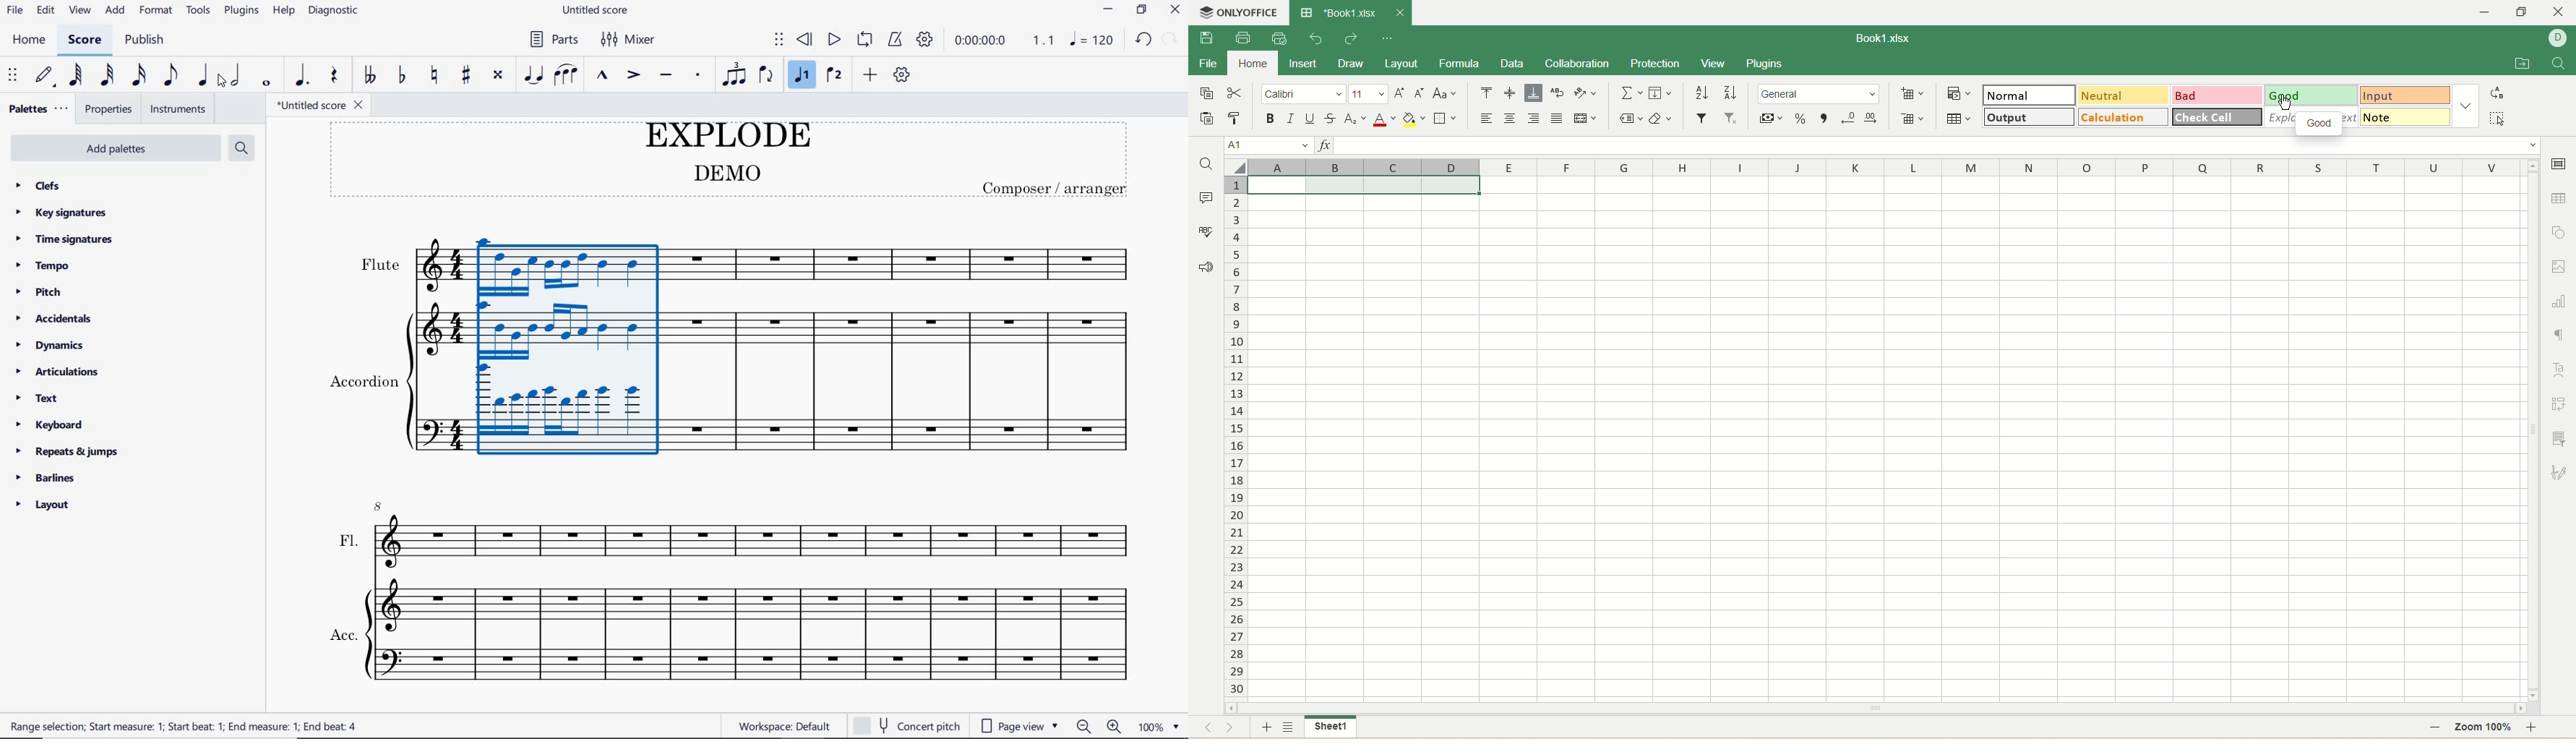  Describe the element at coordinates (2434, 728) in the screenshot. I see `zoom out` at that location.